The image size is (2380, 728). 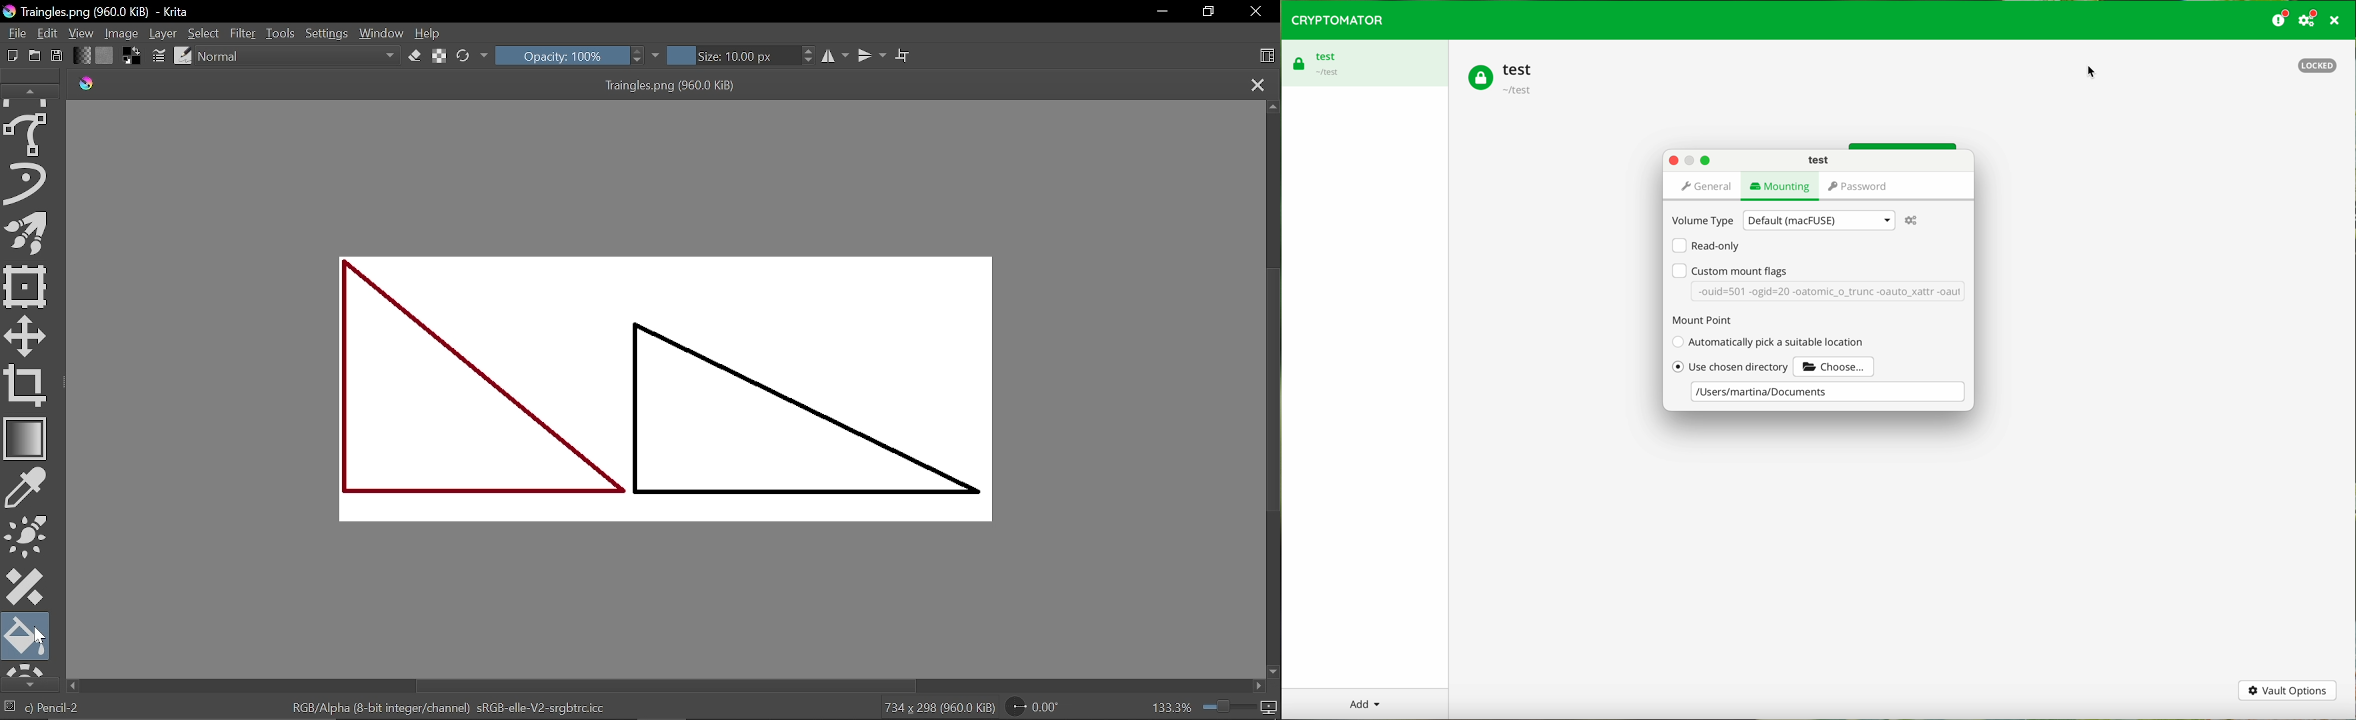 I want to click on Move left, so click(x=74, y=686).